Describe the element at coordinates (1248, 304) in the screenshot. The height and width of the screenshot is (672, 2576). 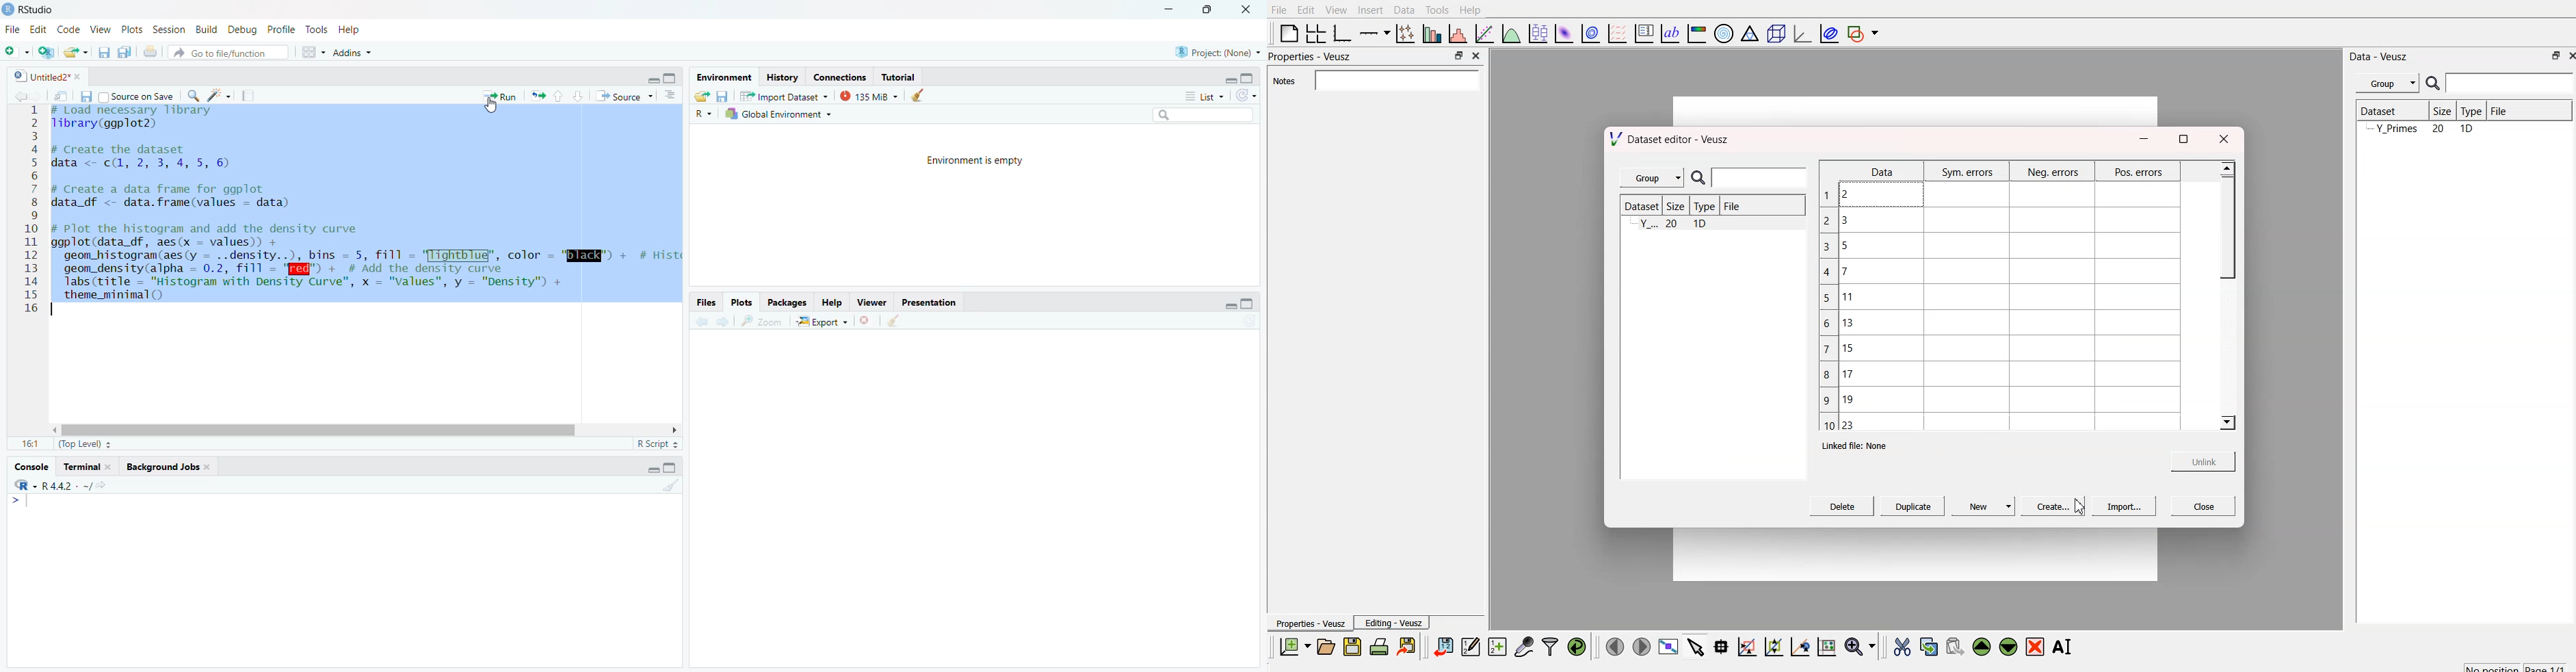
I see `maximize` at that location.